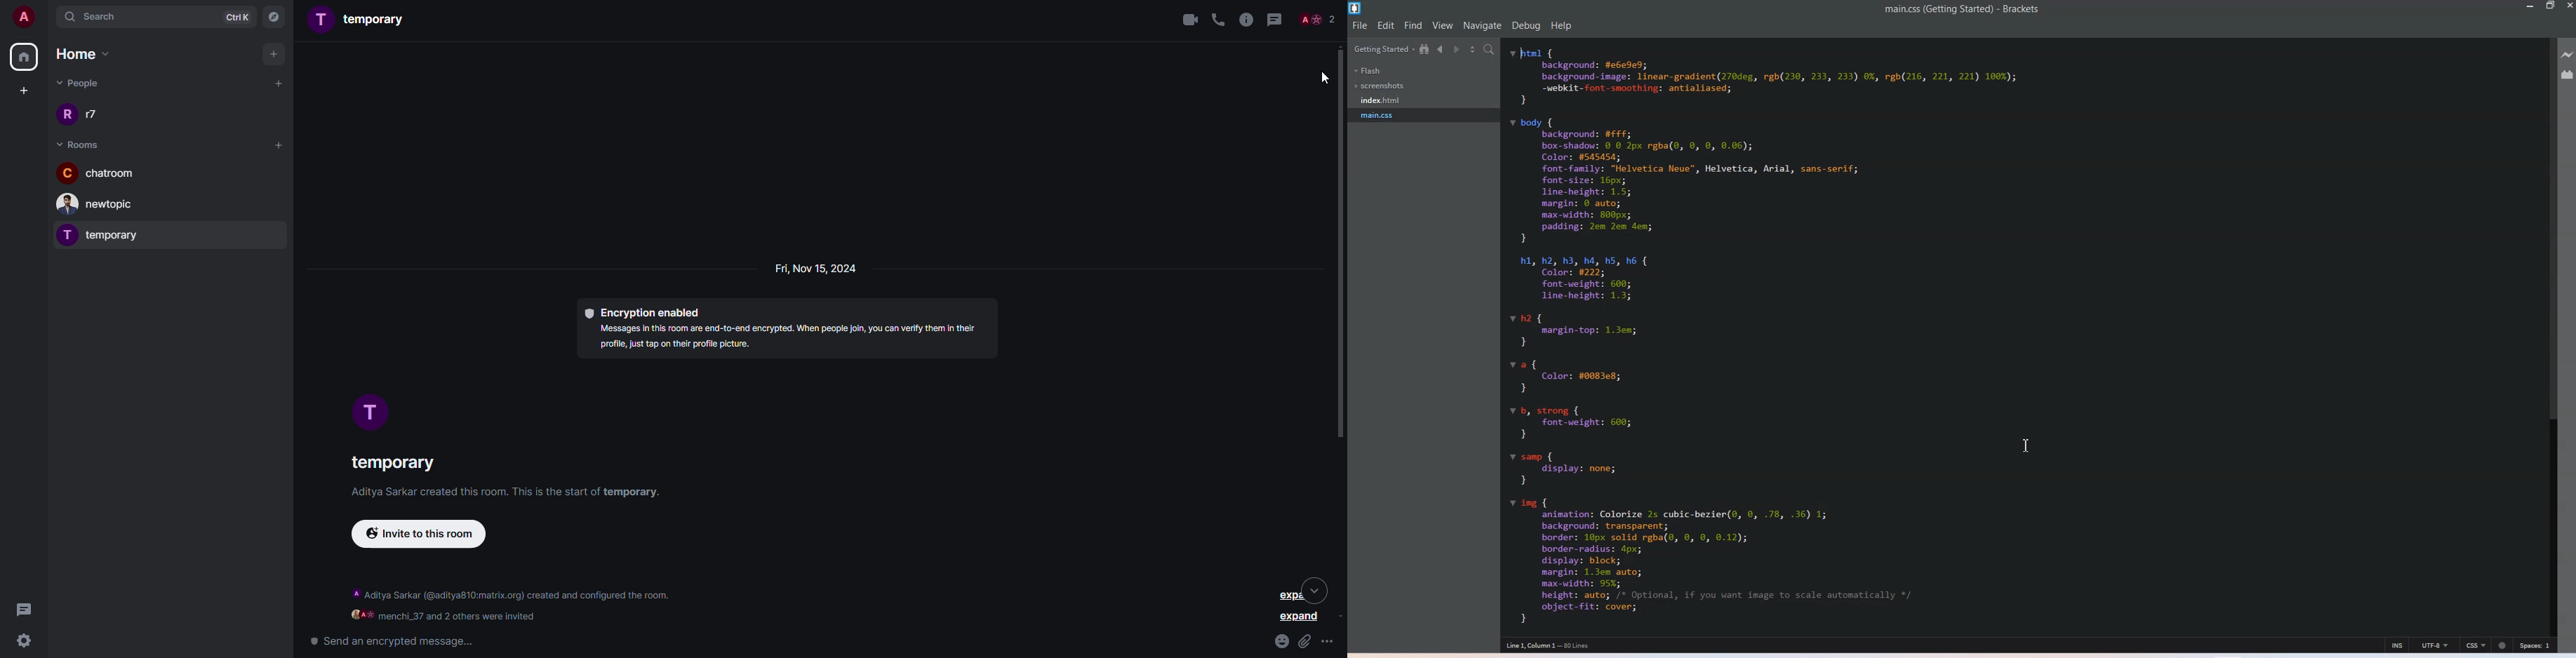 Image resolution: width=2576 pixels, height=672 pixels. What do you see at coordinates (22, 16) in the screenshot?
I see `account` at bounding box center [22, 16].